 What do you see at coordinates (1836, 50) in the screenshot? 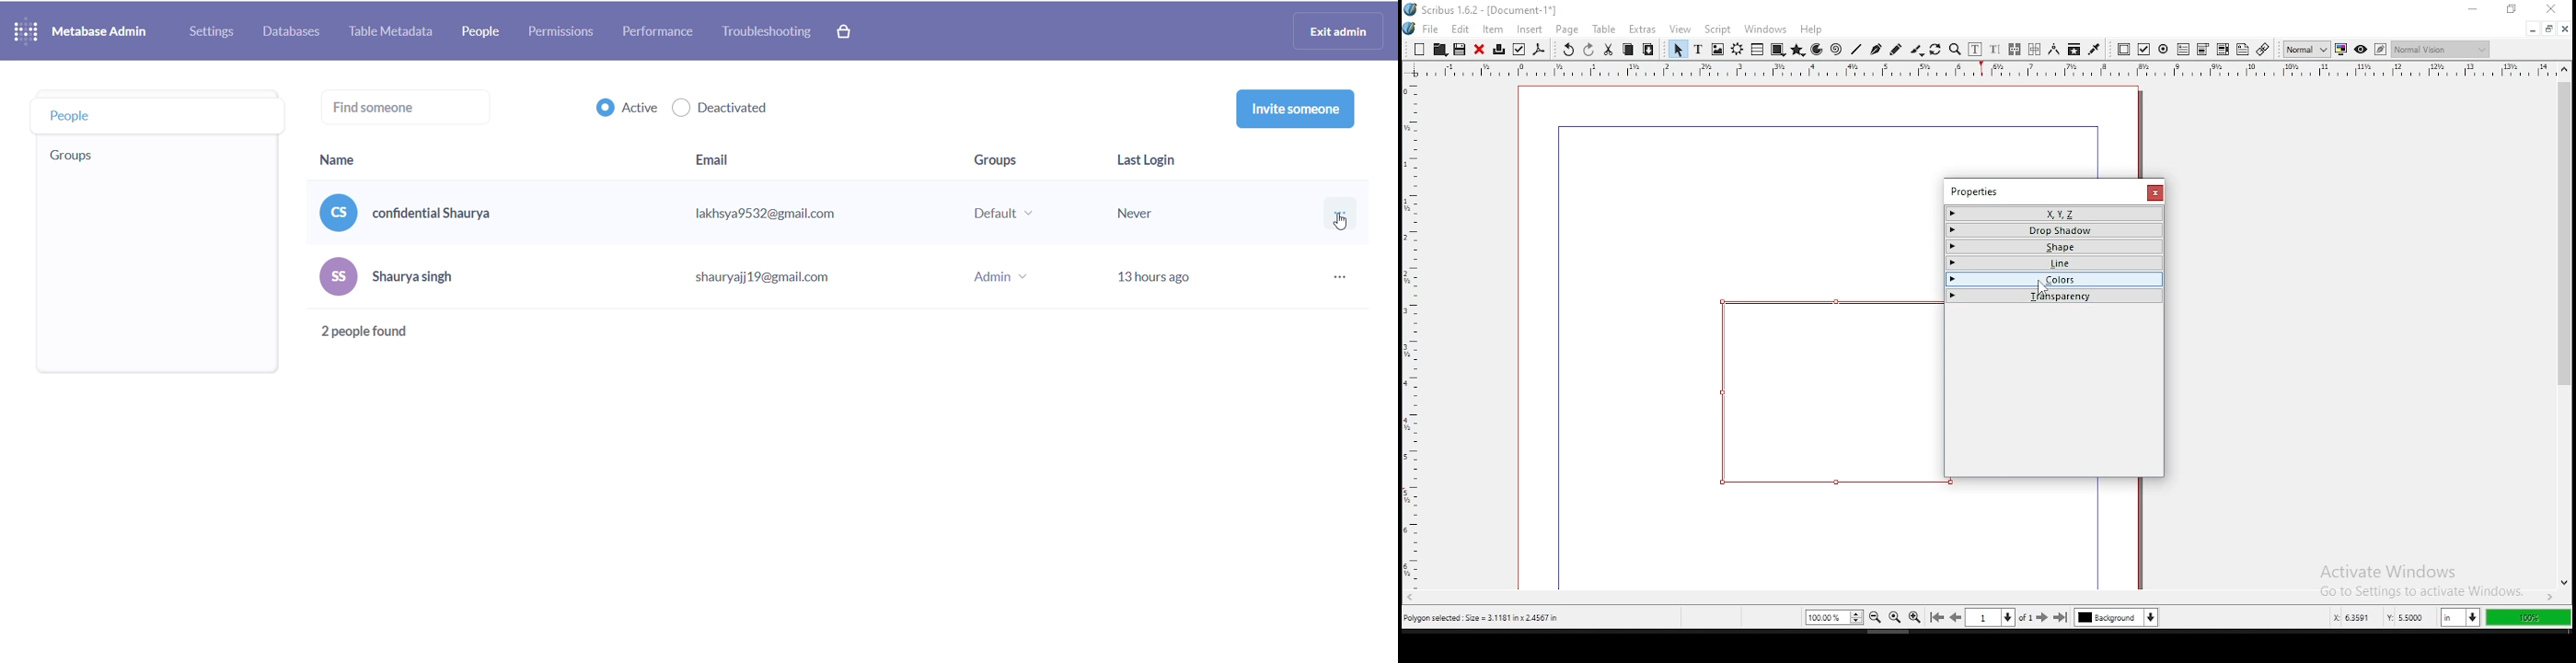
I see `spiral` at bounding box center [1836, 50].